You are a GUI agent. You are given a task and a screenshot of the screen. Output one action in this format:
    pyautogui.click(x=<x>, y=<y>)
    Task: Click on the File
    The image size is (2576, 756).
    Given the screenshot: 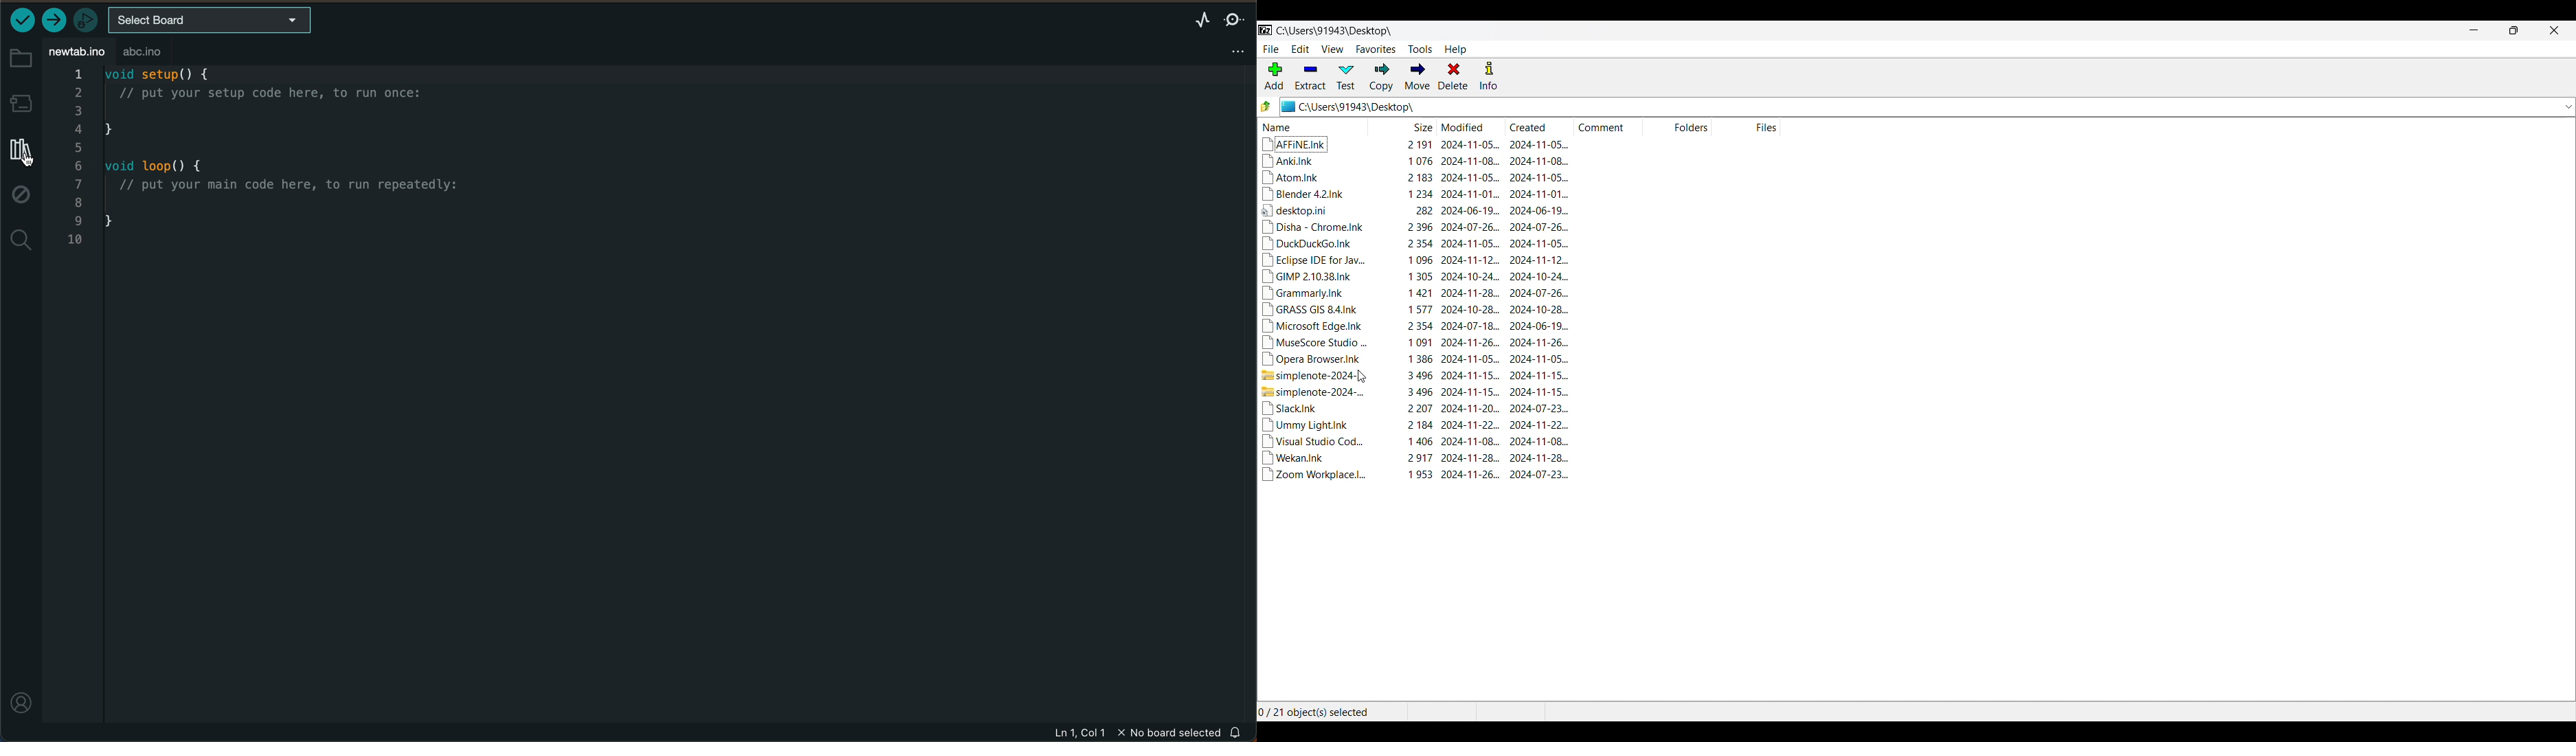 What is the action you would take?
    pyautogui.click(x=1270, y=49)
    